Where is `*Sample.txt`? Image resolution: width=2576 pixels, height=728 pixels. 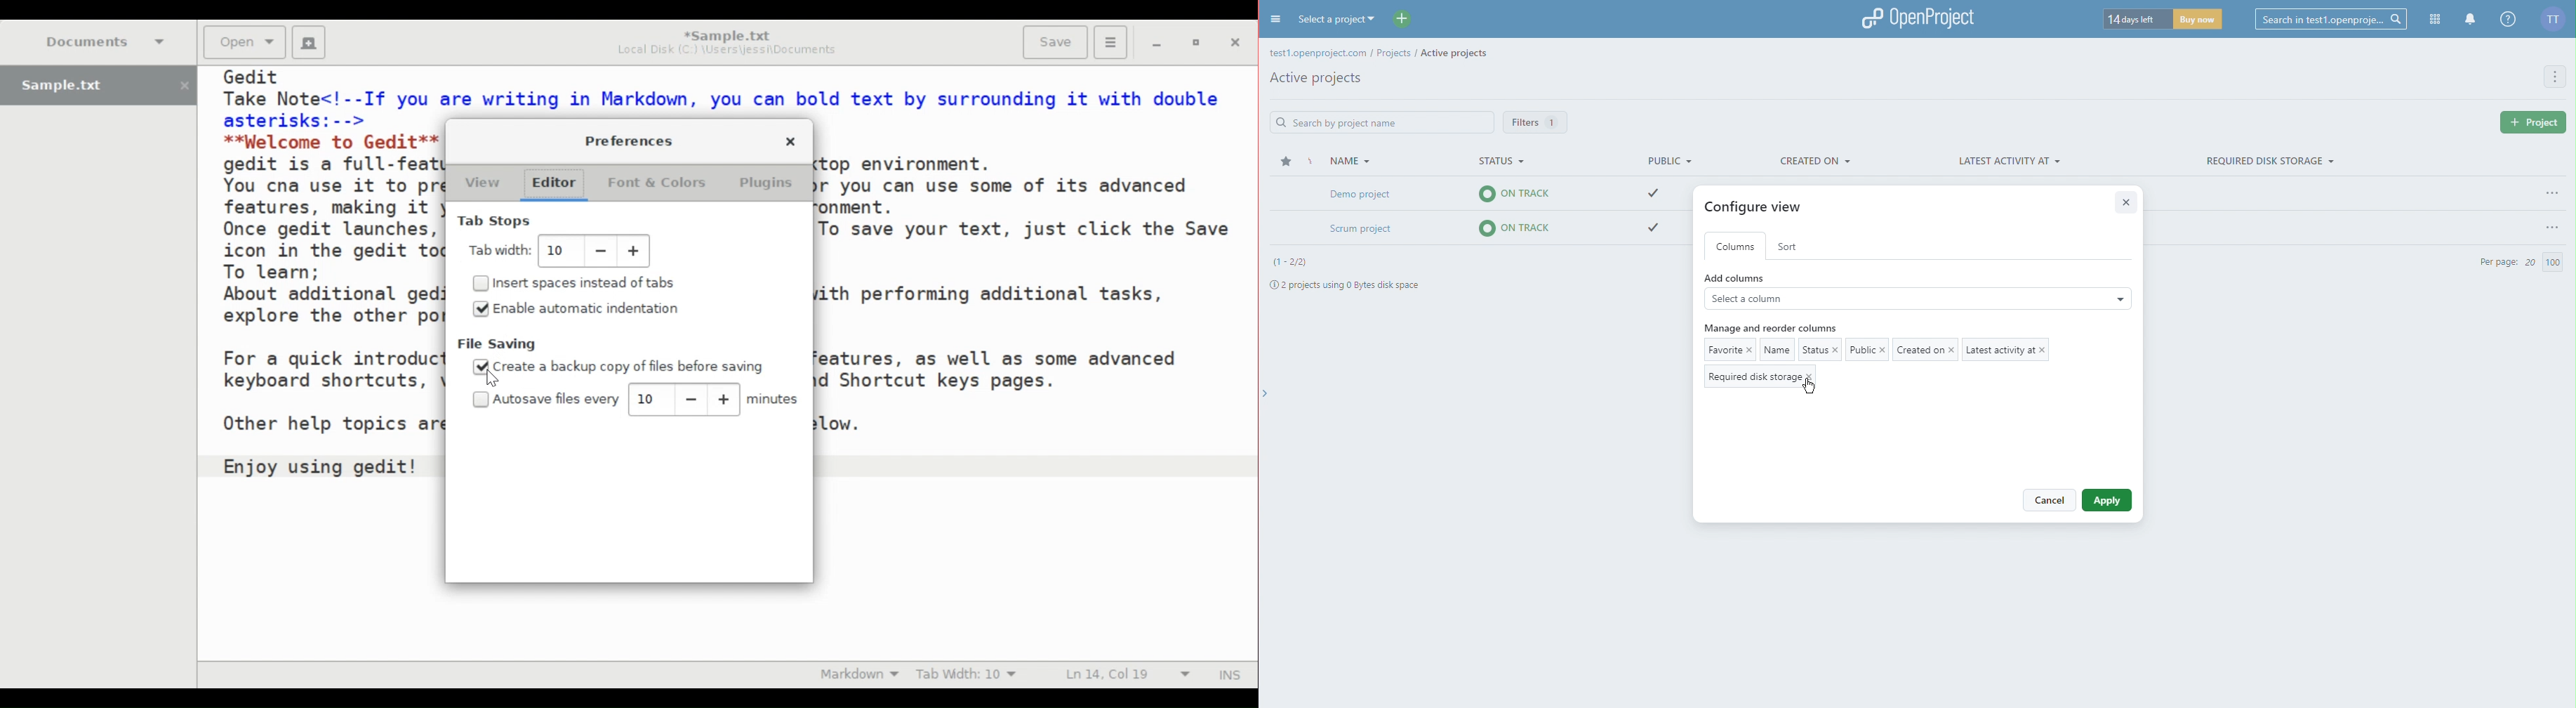 *Sample.txt is located at coordinates (727, 35).